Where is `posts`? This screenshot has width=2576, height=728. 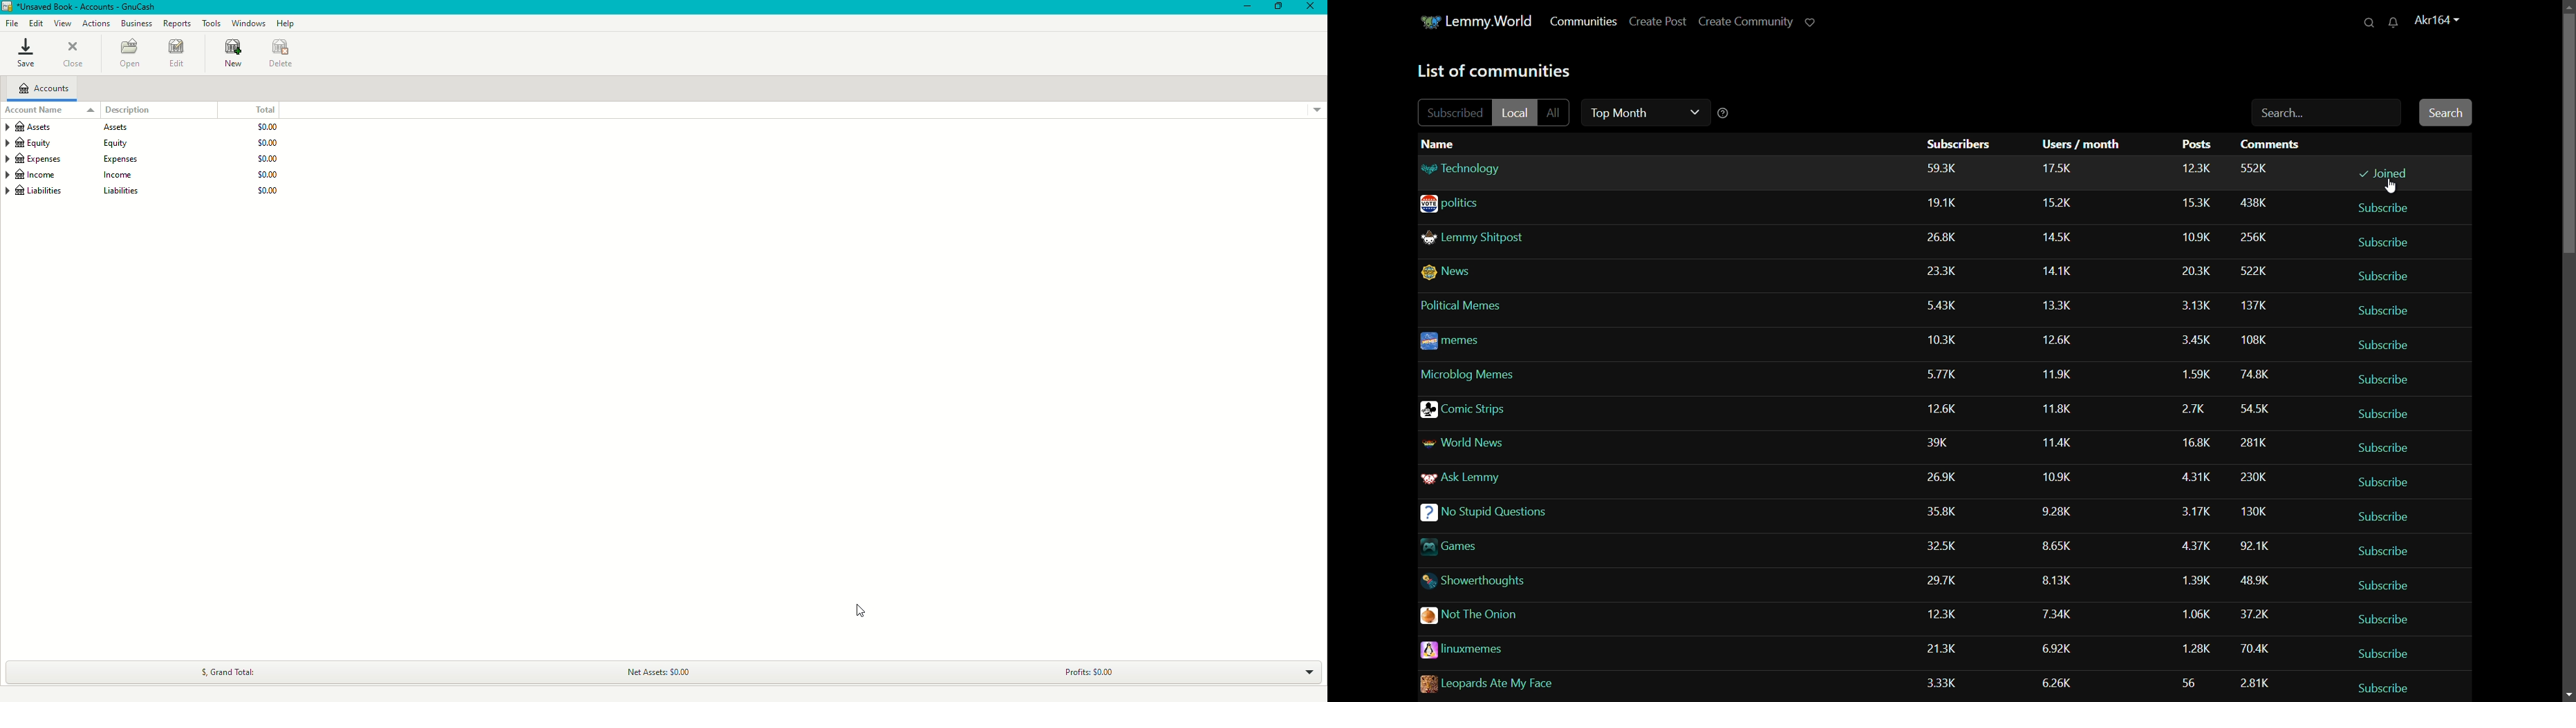
posts is located at coordinates (2190, 680).